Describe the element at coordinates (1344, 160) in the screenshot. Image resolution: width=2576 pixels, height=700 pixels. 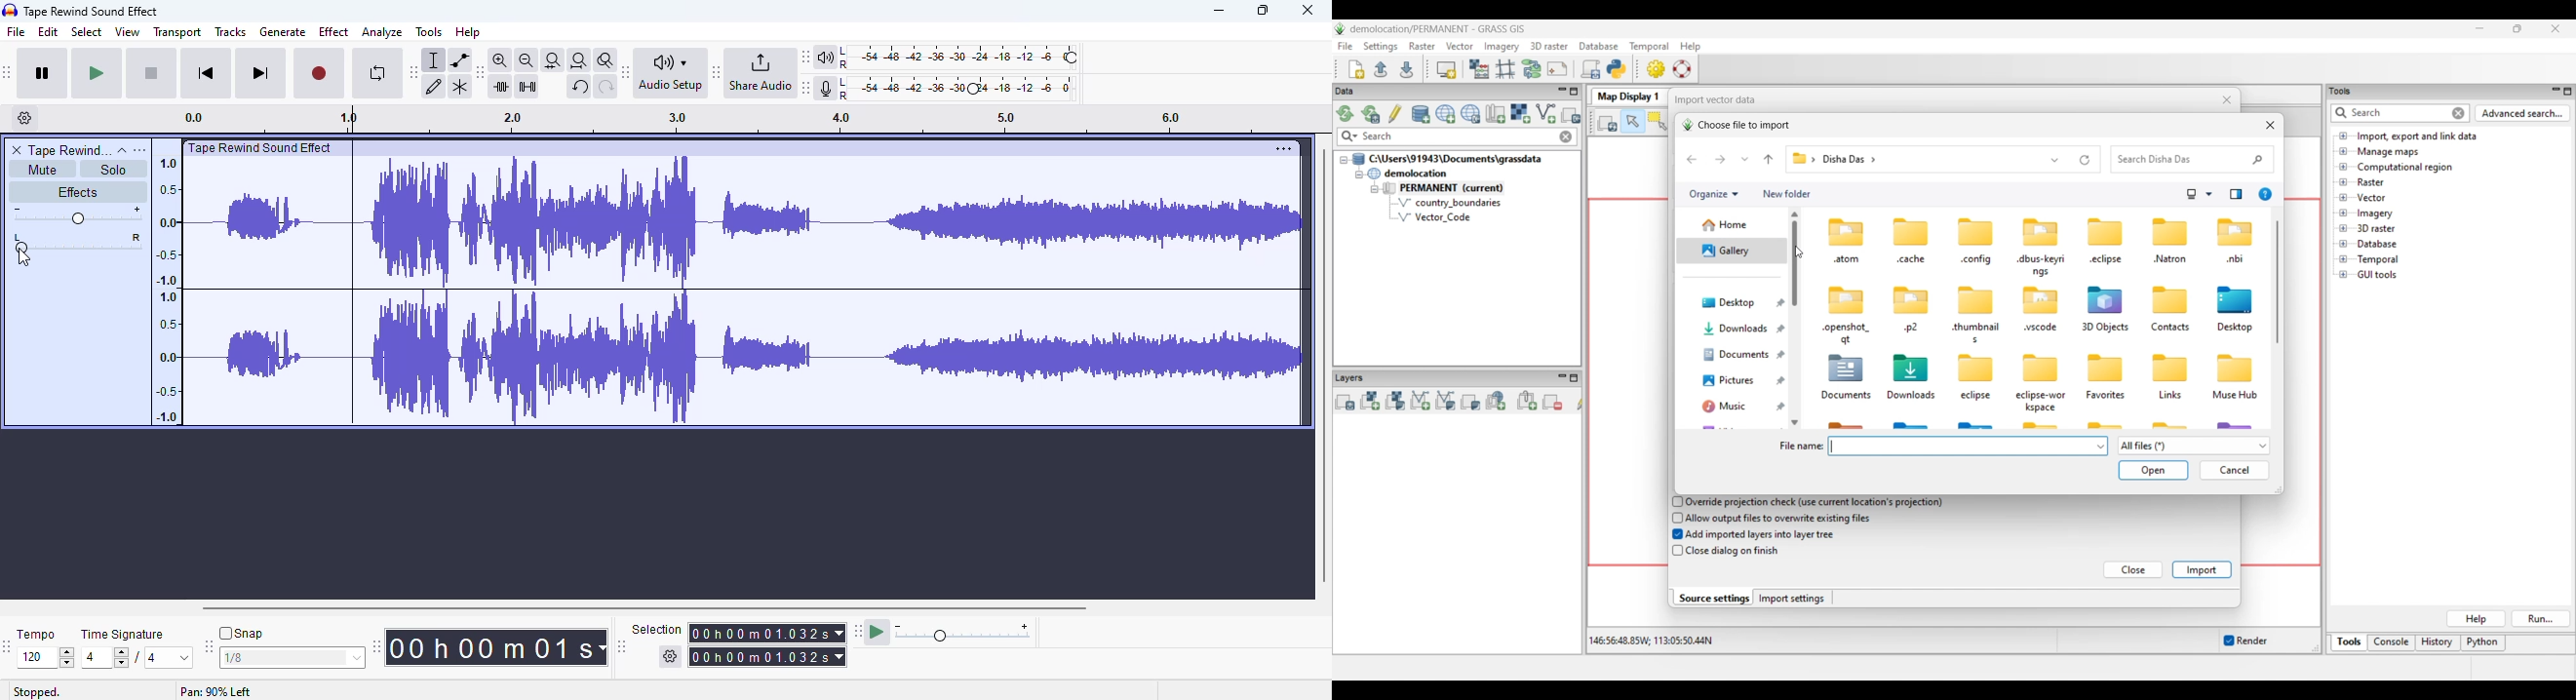
I see `Collapse file thread ` at that location.